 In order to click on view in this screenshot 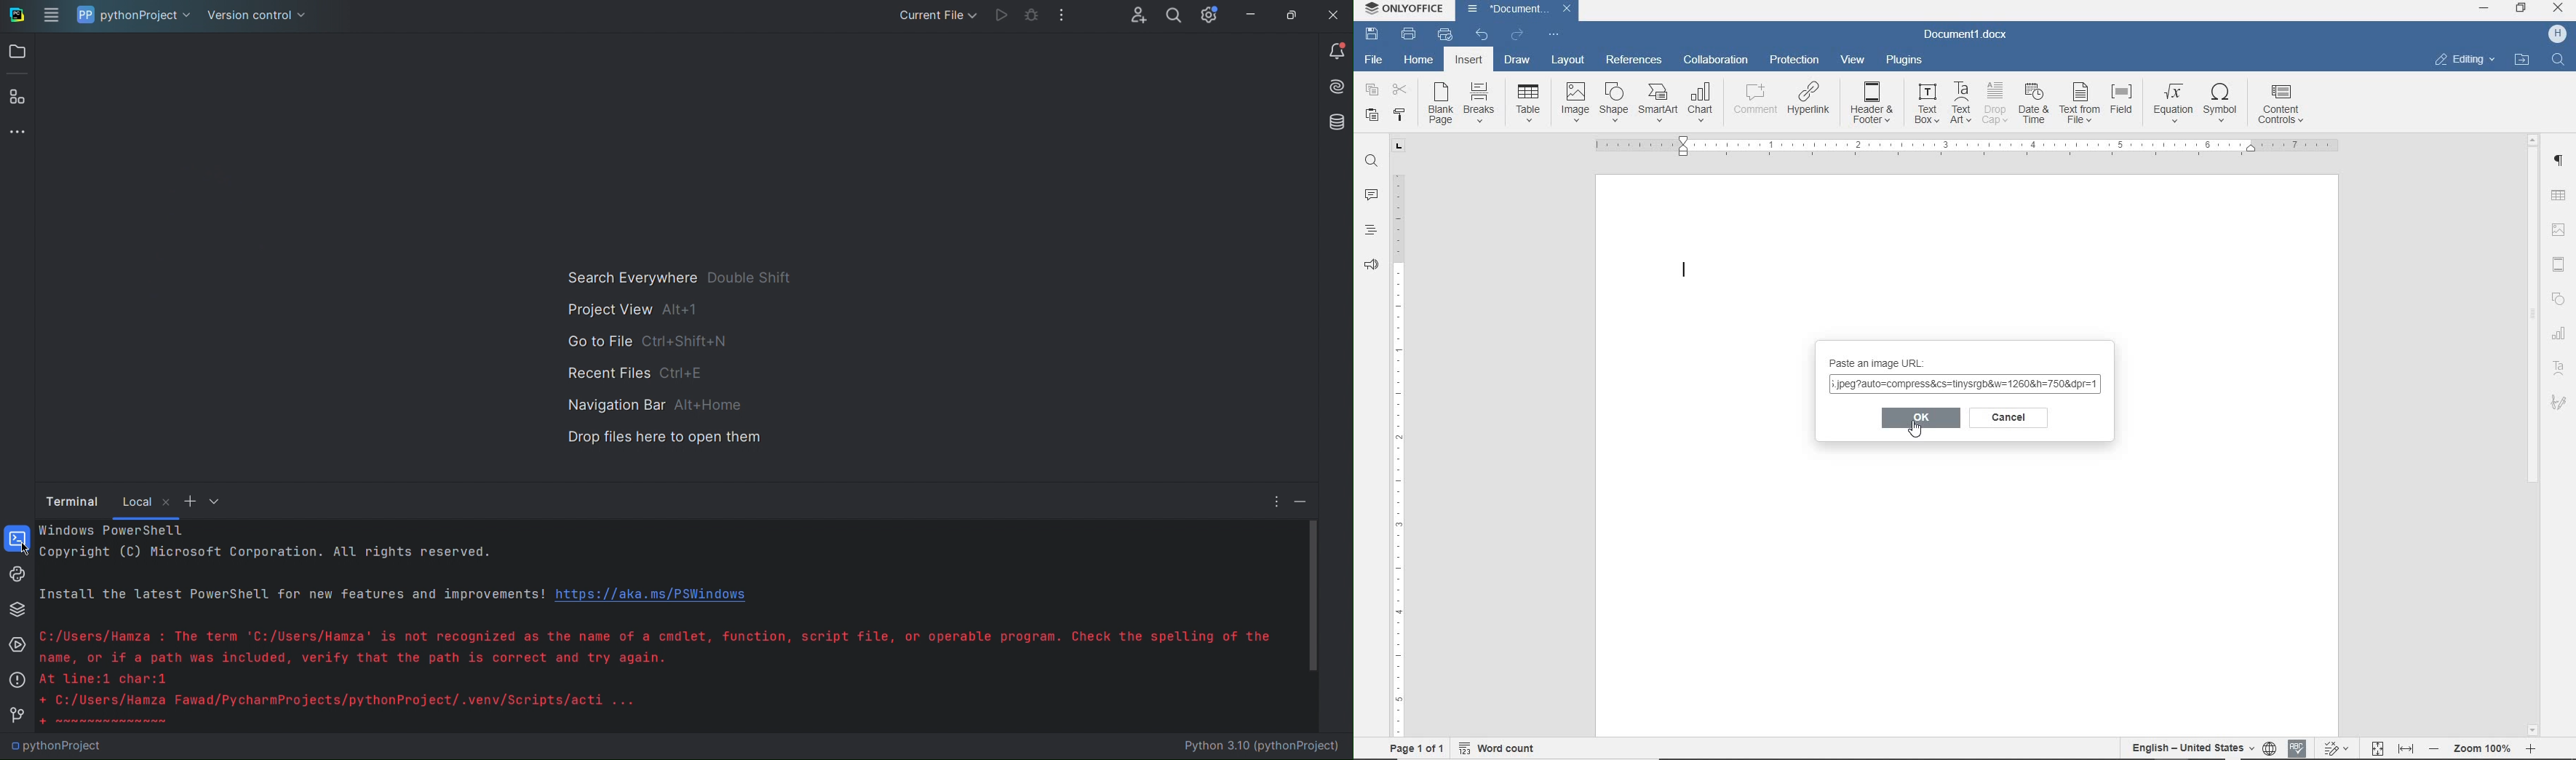, I will do `click(1853, 61)`.